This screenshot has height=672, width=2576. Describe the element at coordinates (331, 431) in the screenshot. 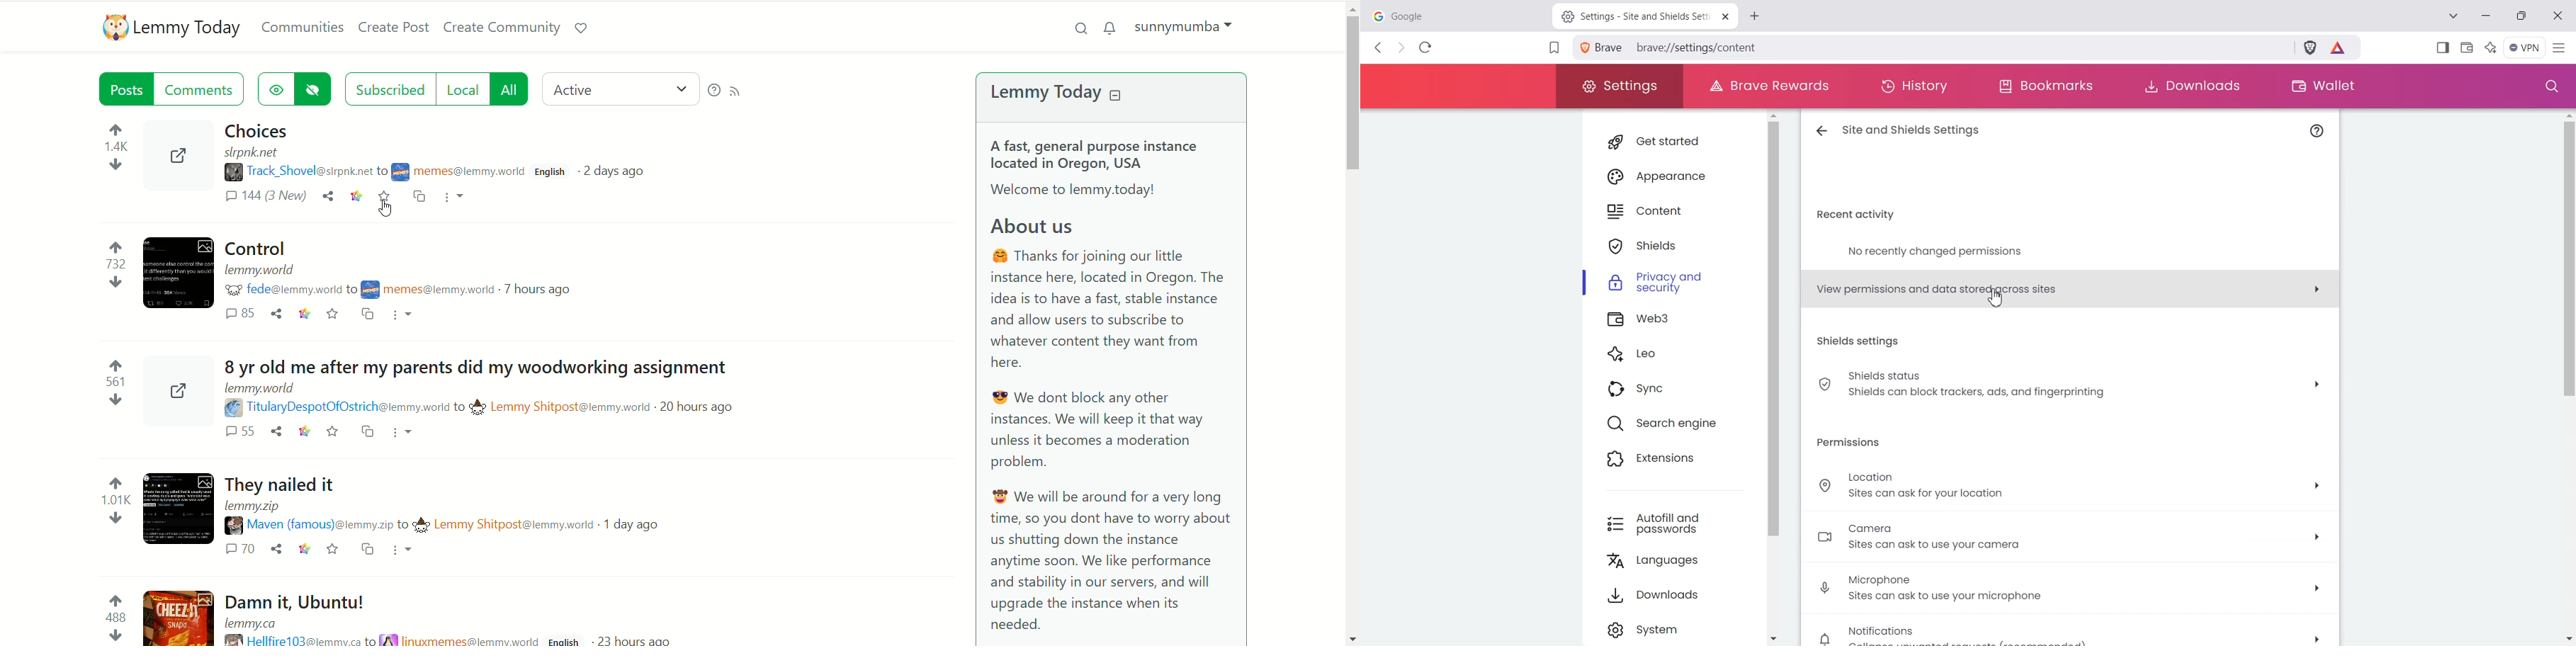

I see `save` at that location.